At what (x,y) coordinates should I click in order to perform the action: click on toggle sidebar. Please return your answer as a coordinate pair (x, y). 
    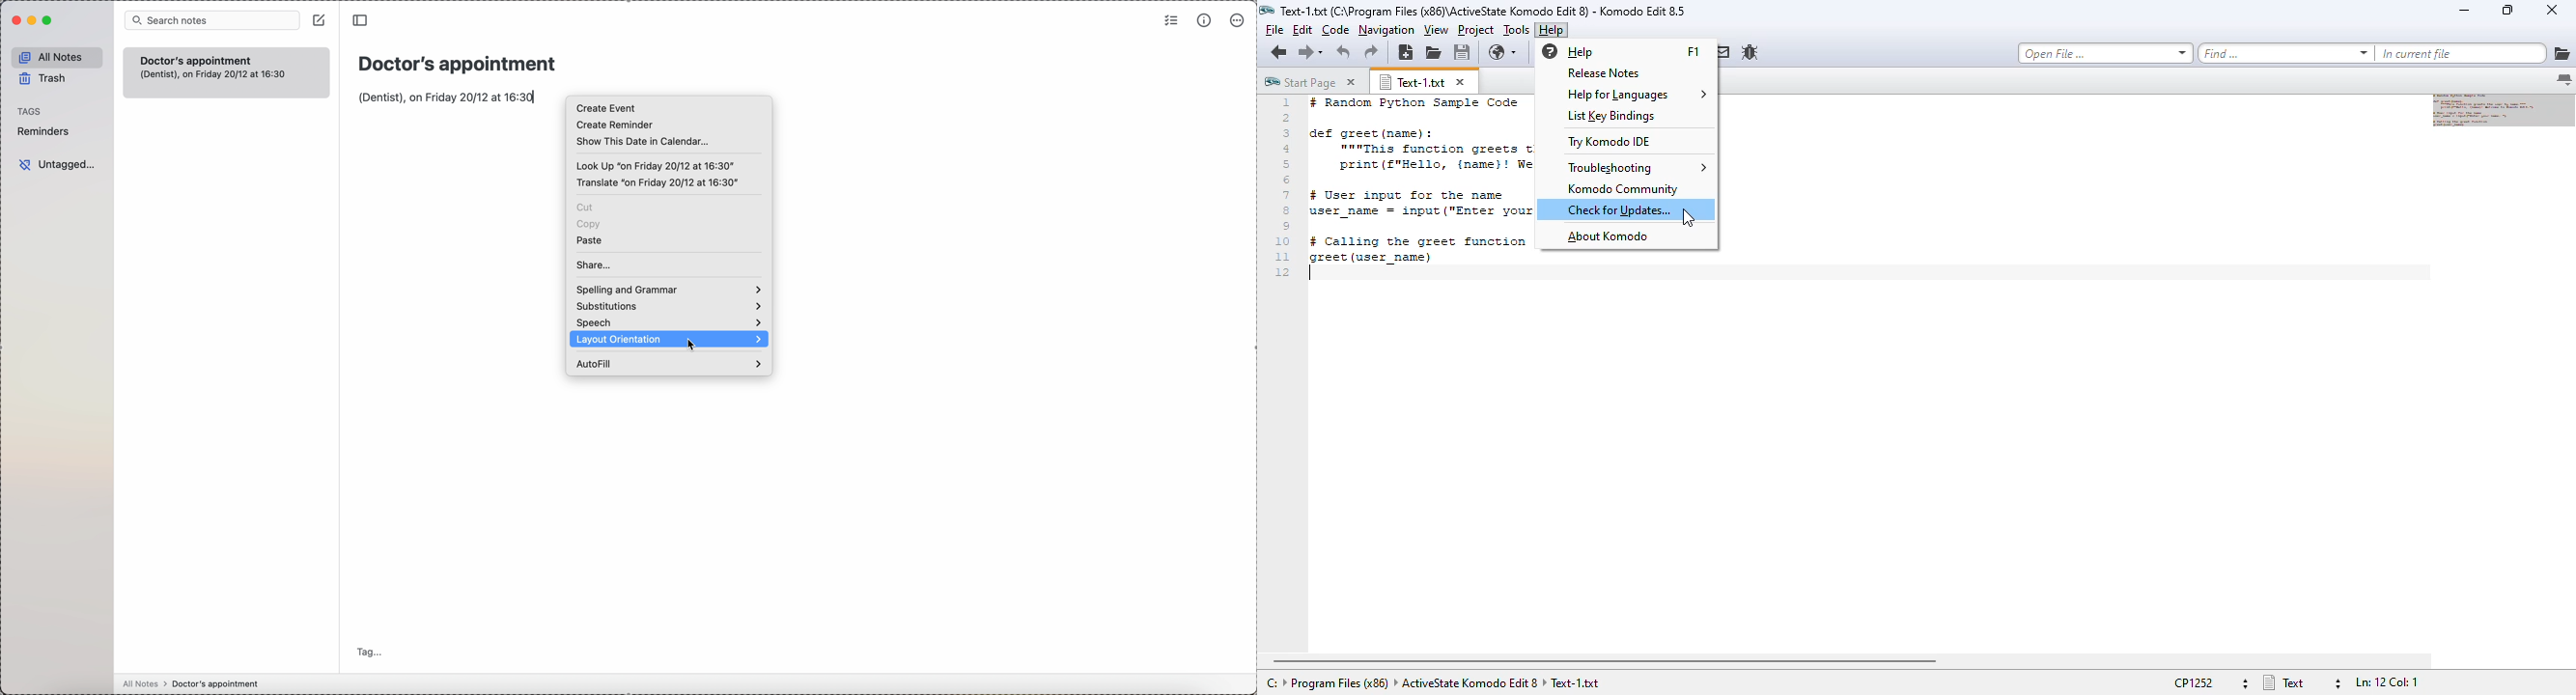
    Looking at the image, I should click on (362, 22).